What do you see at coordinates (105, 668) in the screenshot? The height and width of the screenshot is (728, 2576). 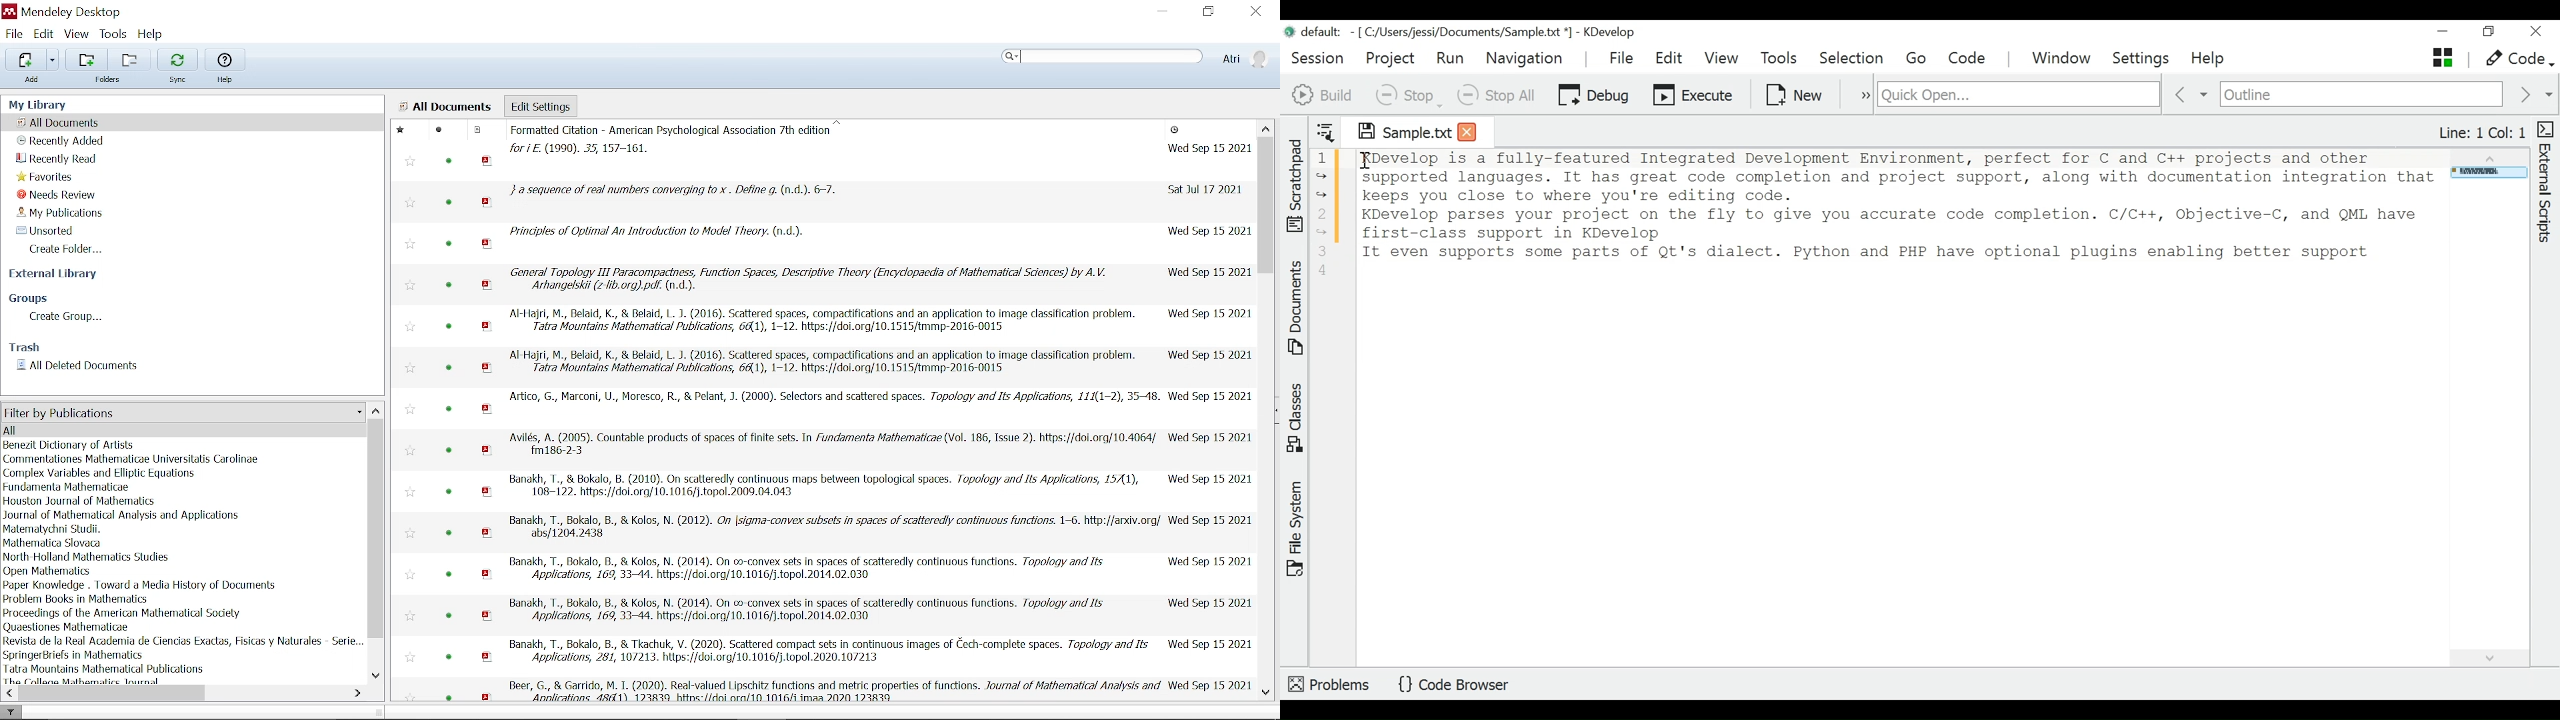 I see `author` at bounding box center [105, 668].